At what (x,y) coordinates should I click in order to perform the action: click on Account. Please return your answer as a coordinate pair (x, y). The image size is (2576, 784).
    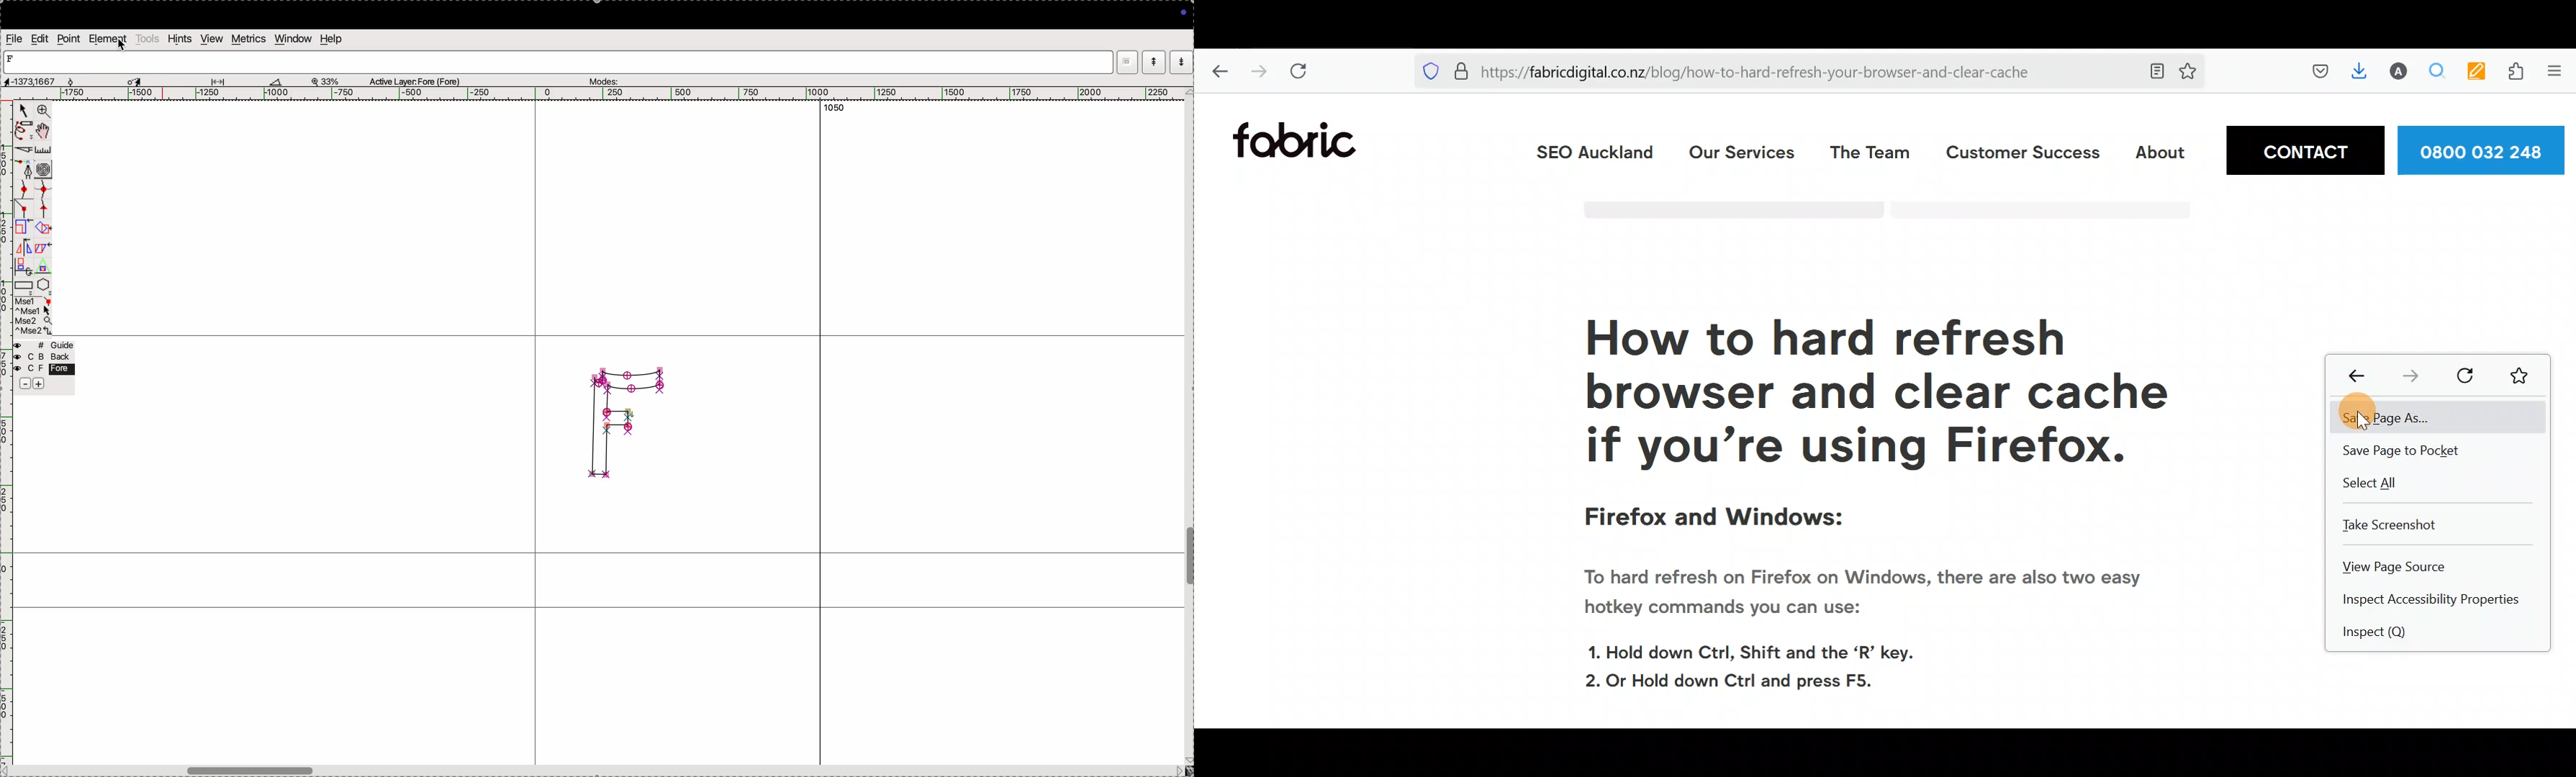
    Looking at the image, I should click on (2402, 71).